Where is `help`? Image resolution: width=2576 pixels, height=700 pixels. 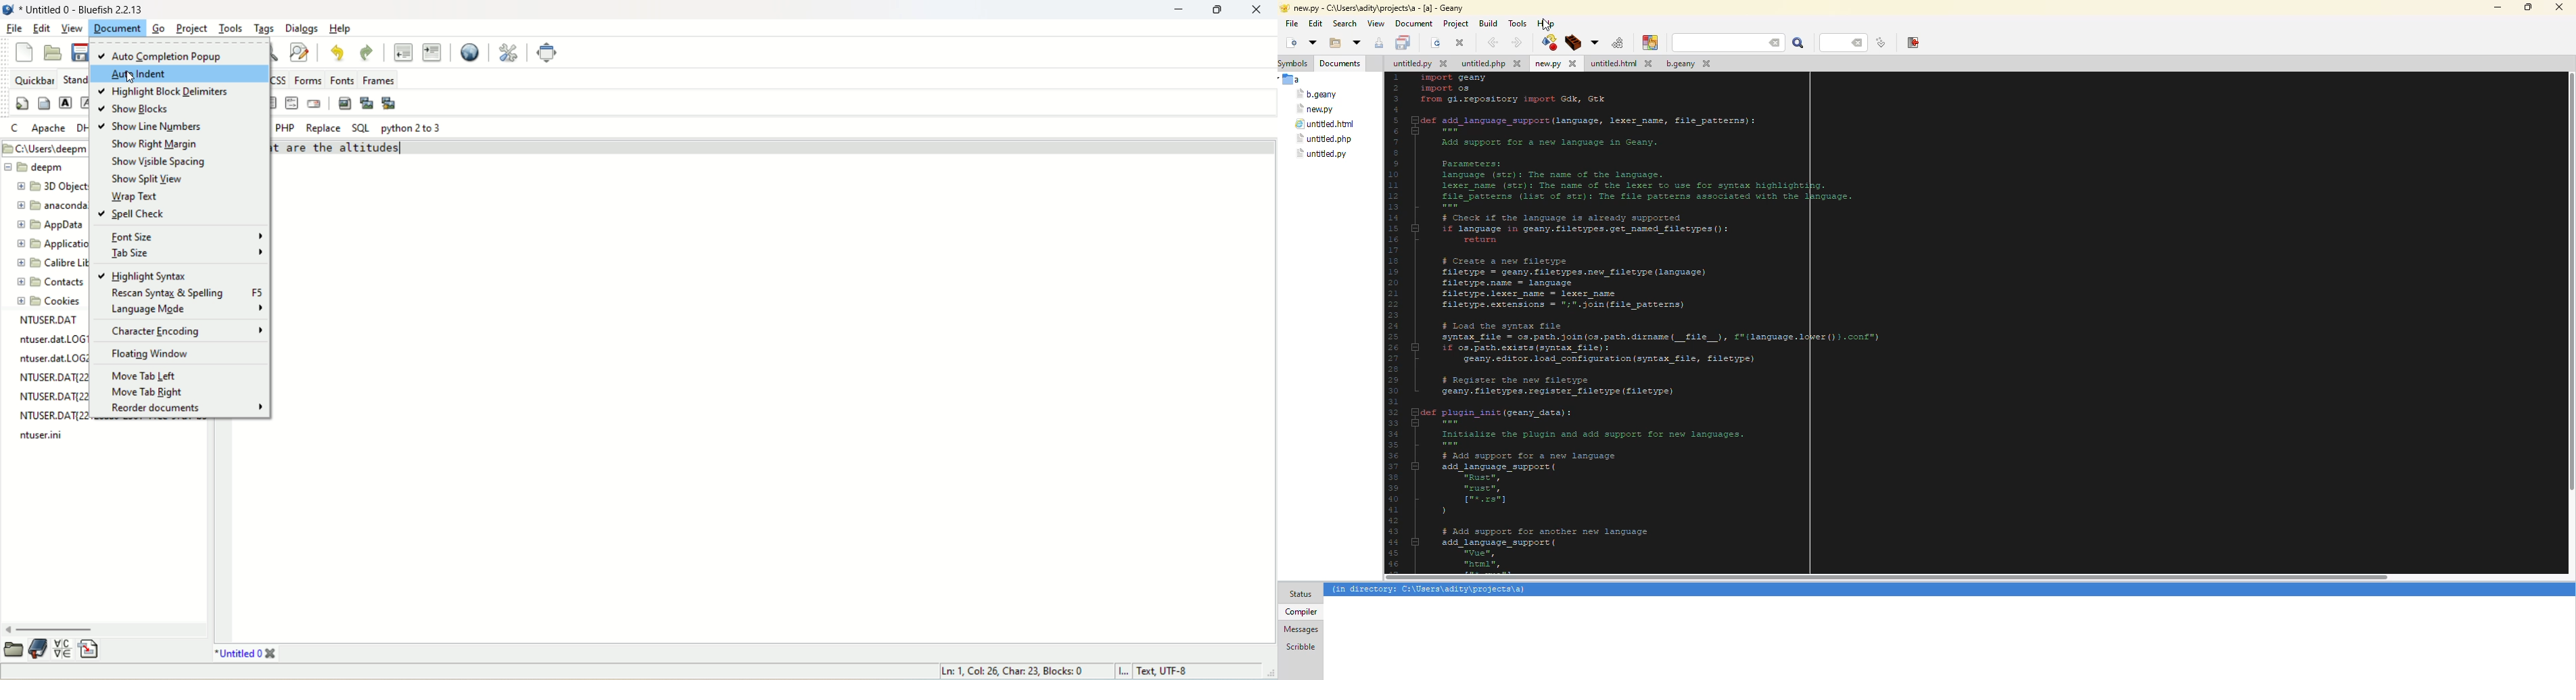 help is located at coordinates (1547, 23).